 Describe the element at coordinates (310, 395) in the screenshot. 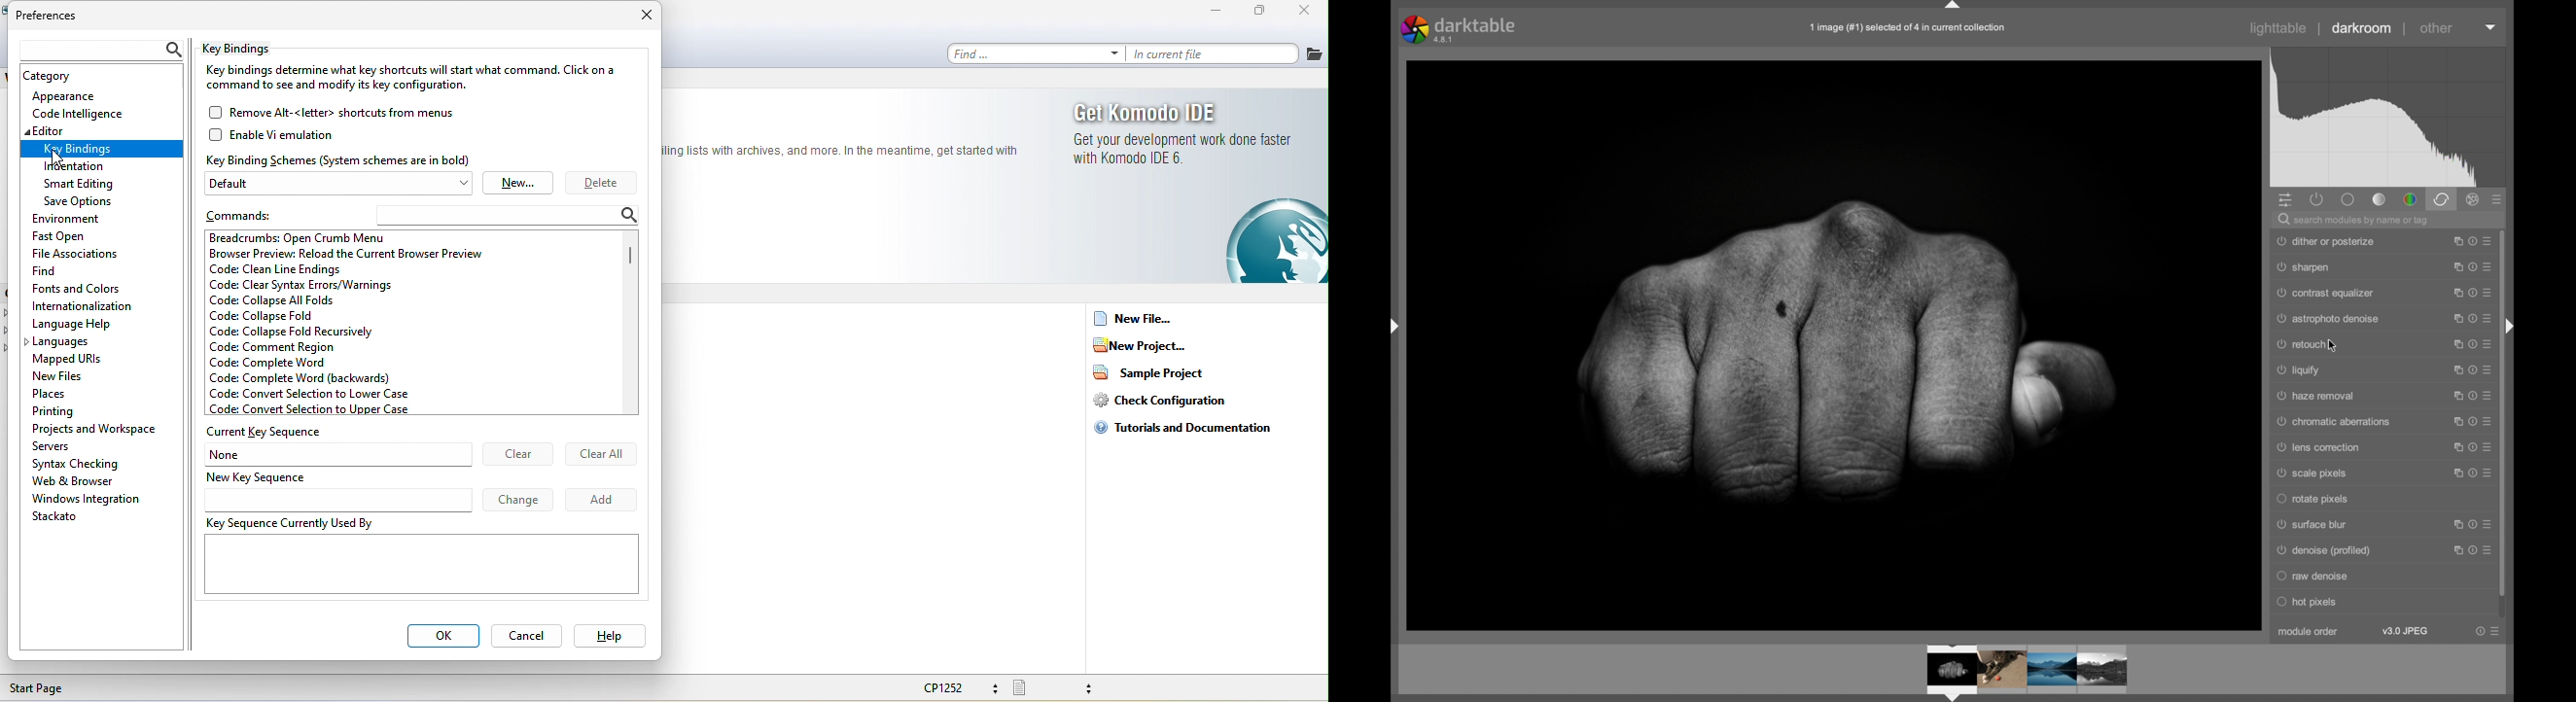

I see `code convert selection to lower case` at that location.